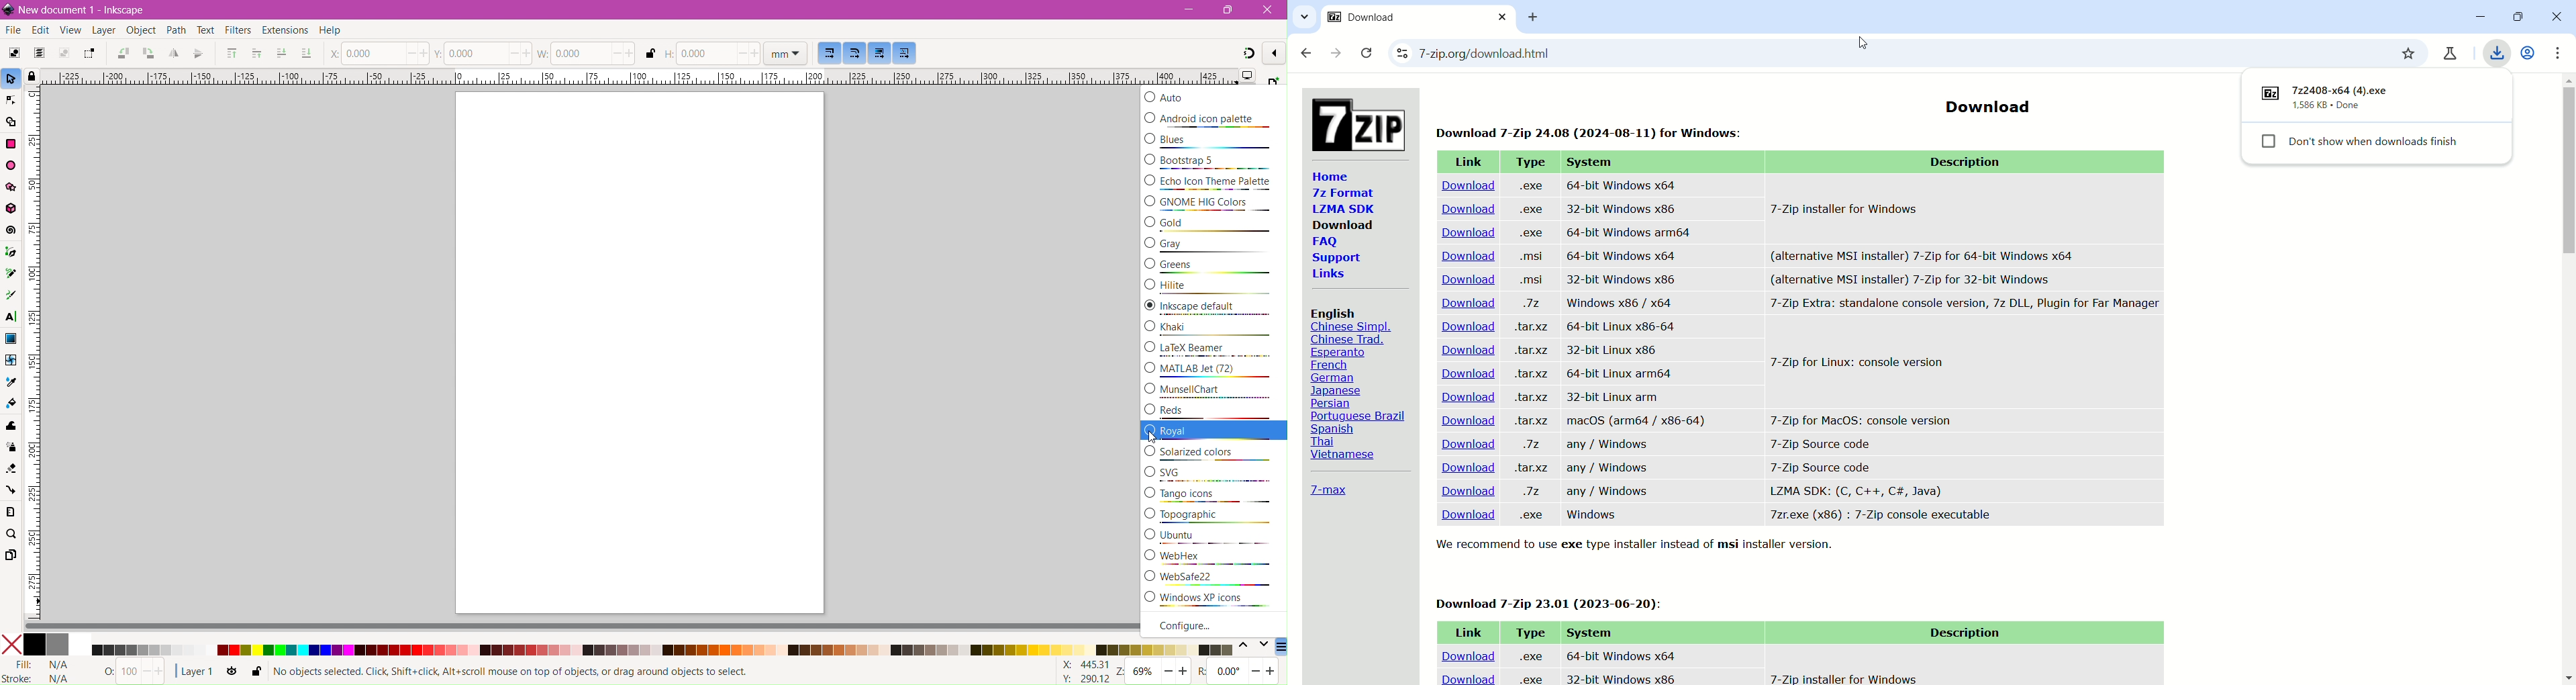  Describe the element at coordinates (1614, 446) in the screenshot. I see `any / Windows` at that location.